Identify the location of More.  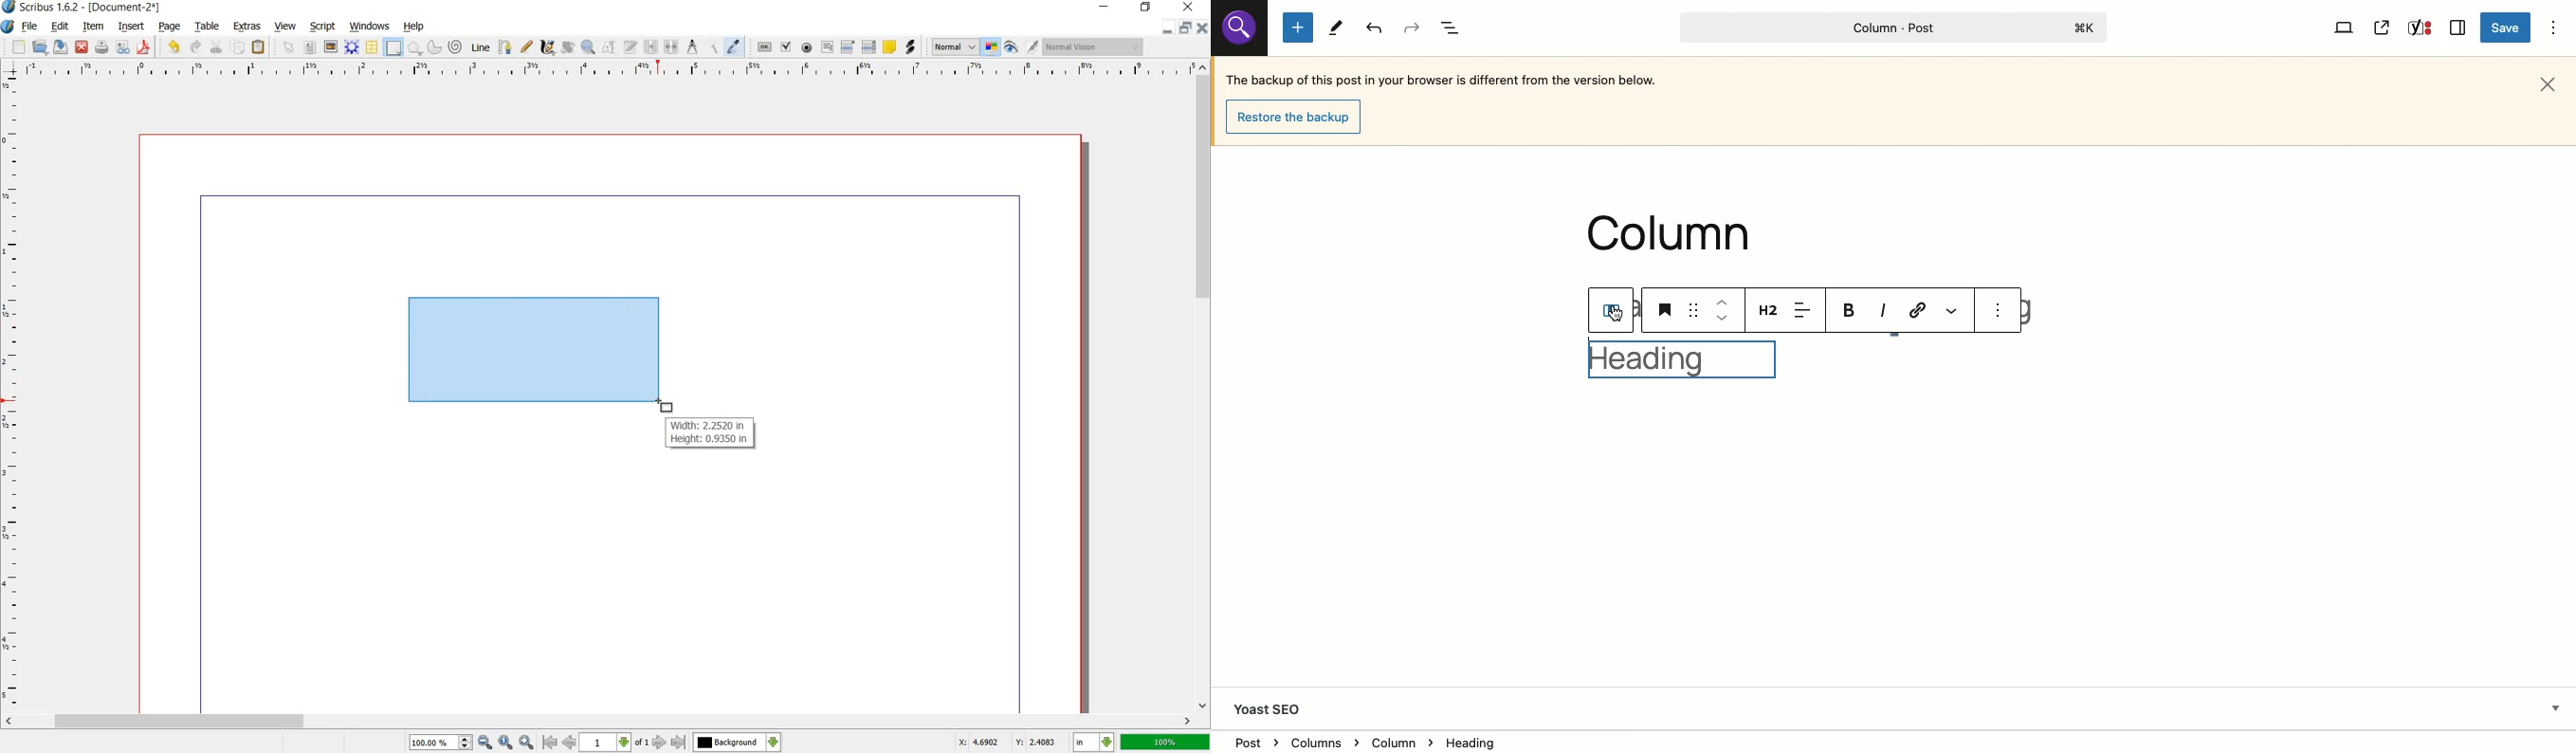
(1952, 310).